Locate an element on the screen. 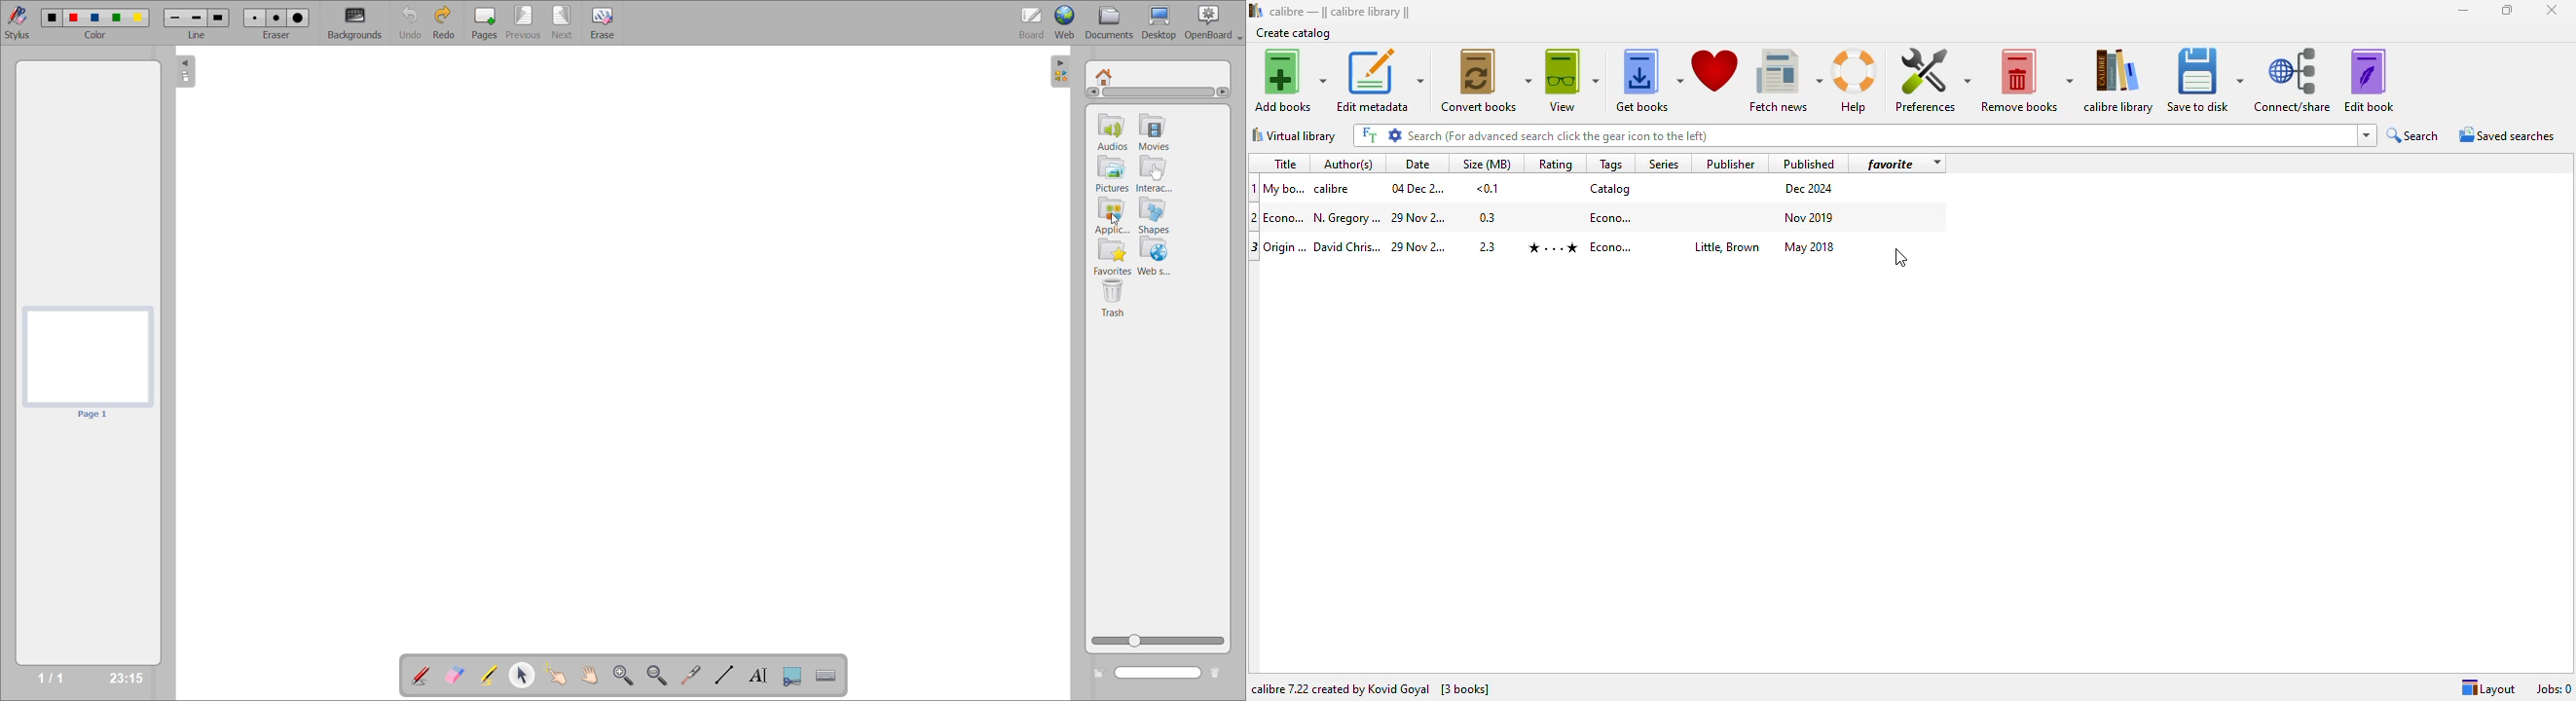 The image size is (2576, 728). rating is located at coordinates (1555, 164).